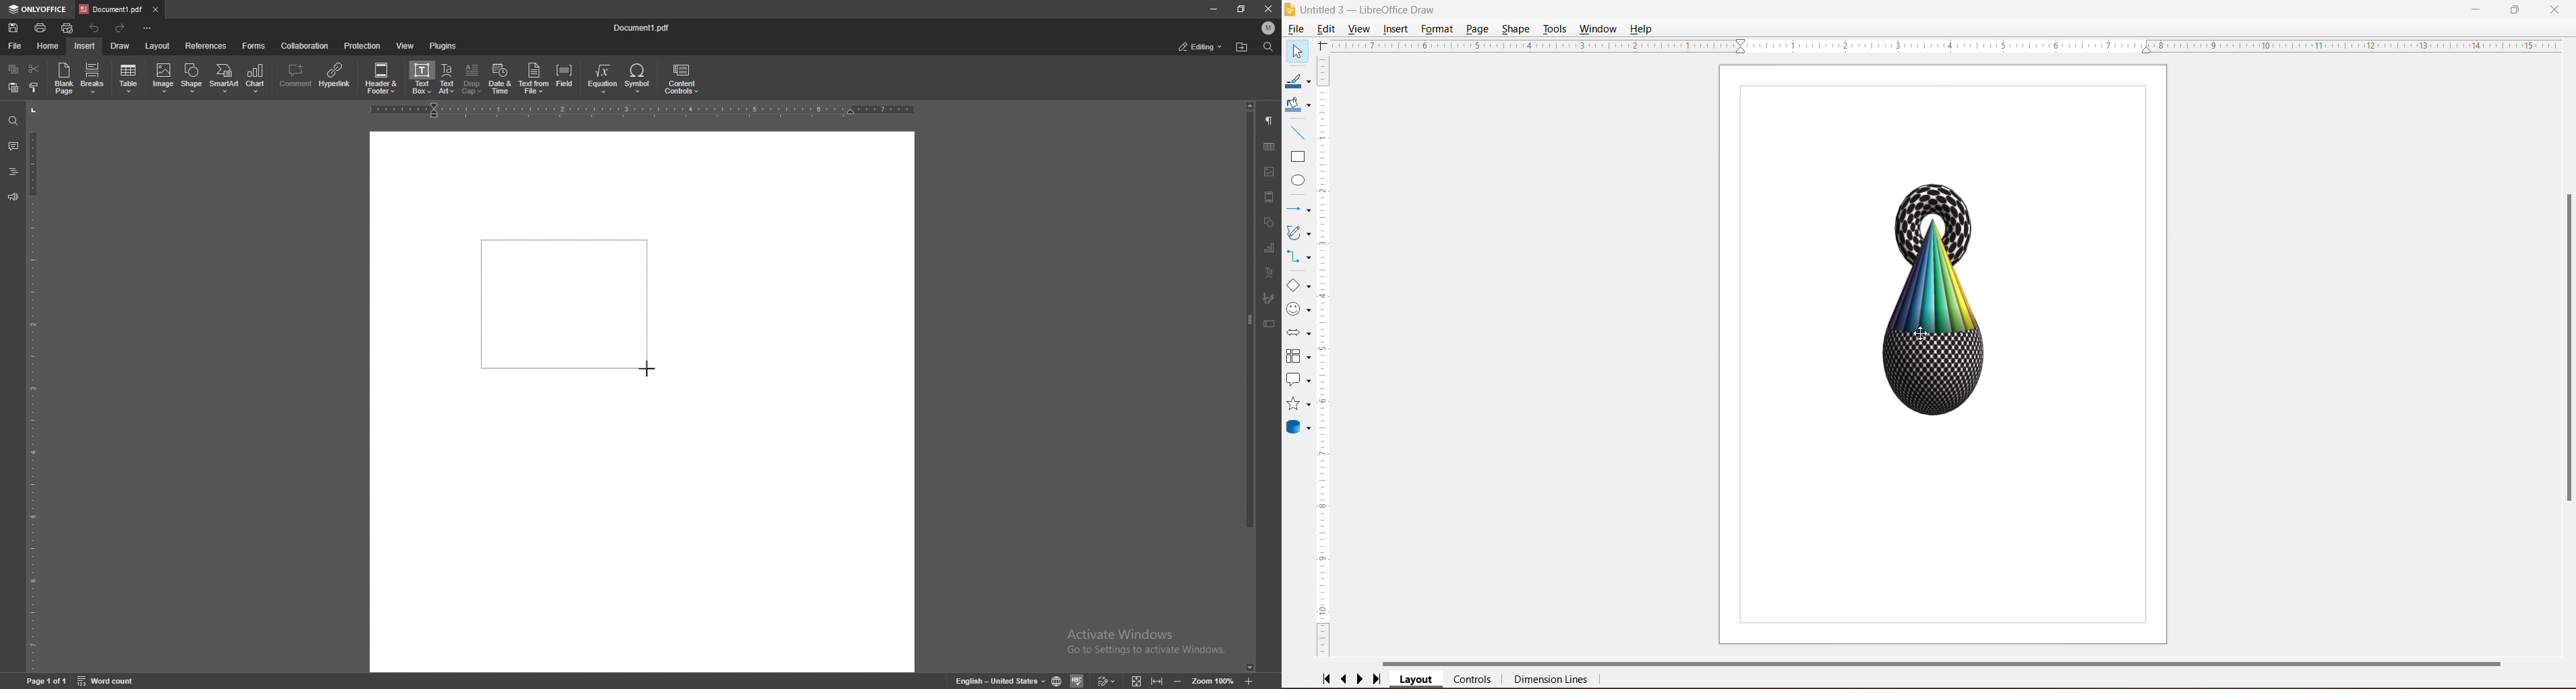  I want to click on Restore Down, so click(2517, 9).